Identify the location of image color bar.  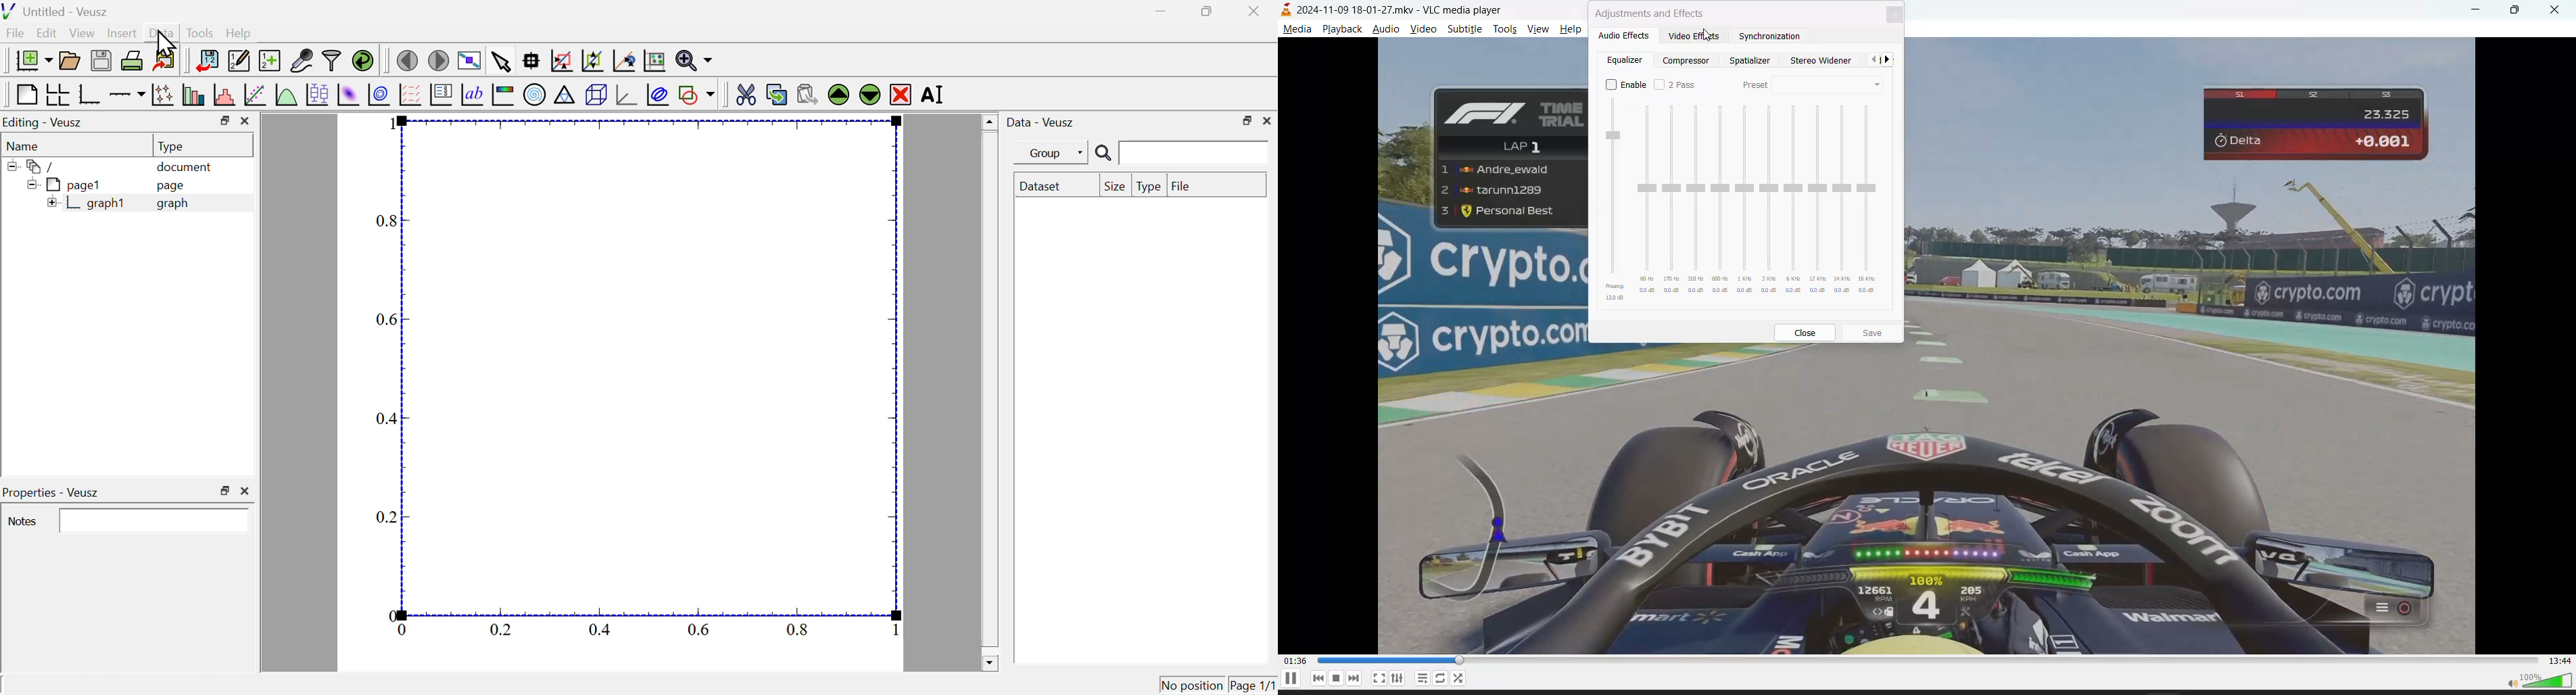
(504, 96).